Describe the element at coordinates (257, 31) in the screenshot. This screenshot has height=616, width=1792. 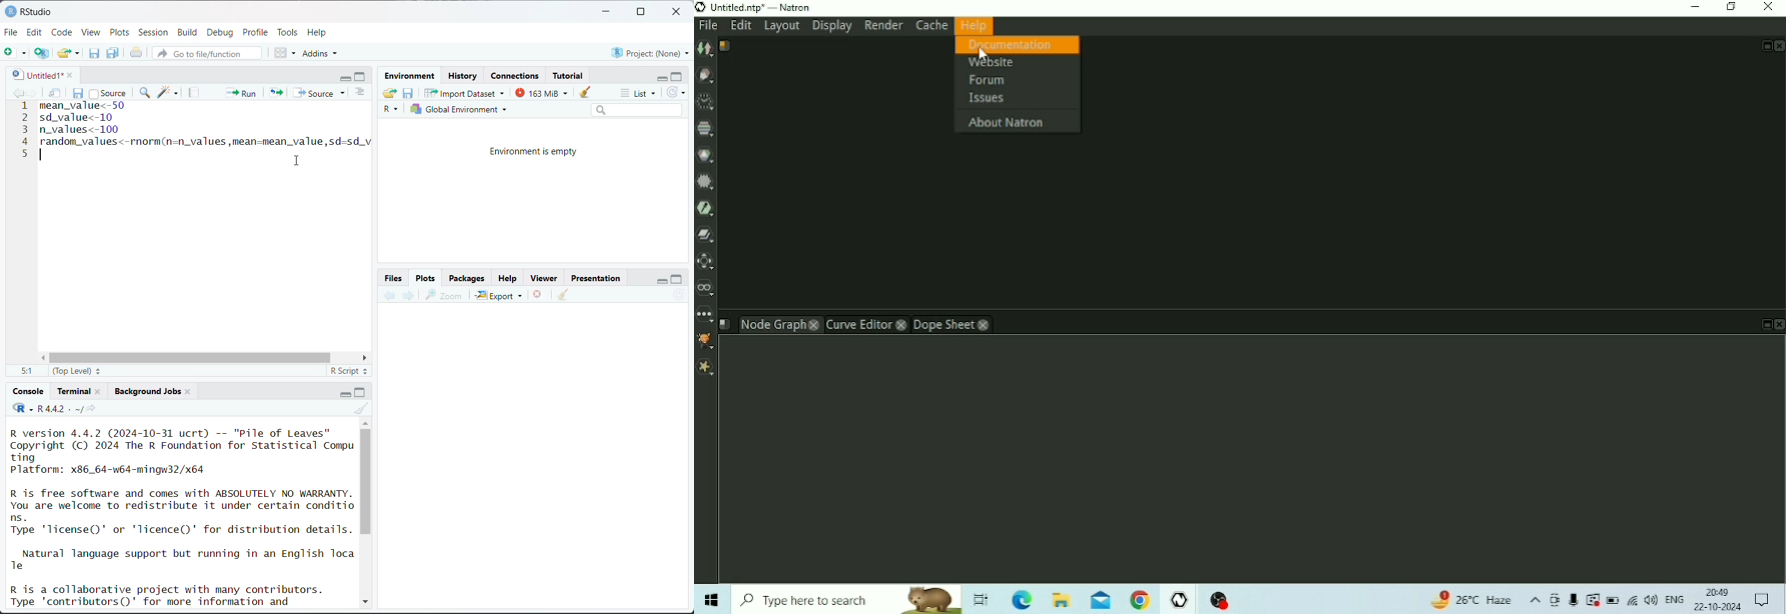
I see `Profile` at that location.